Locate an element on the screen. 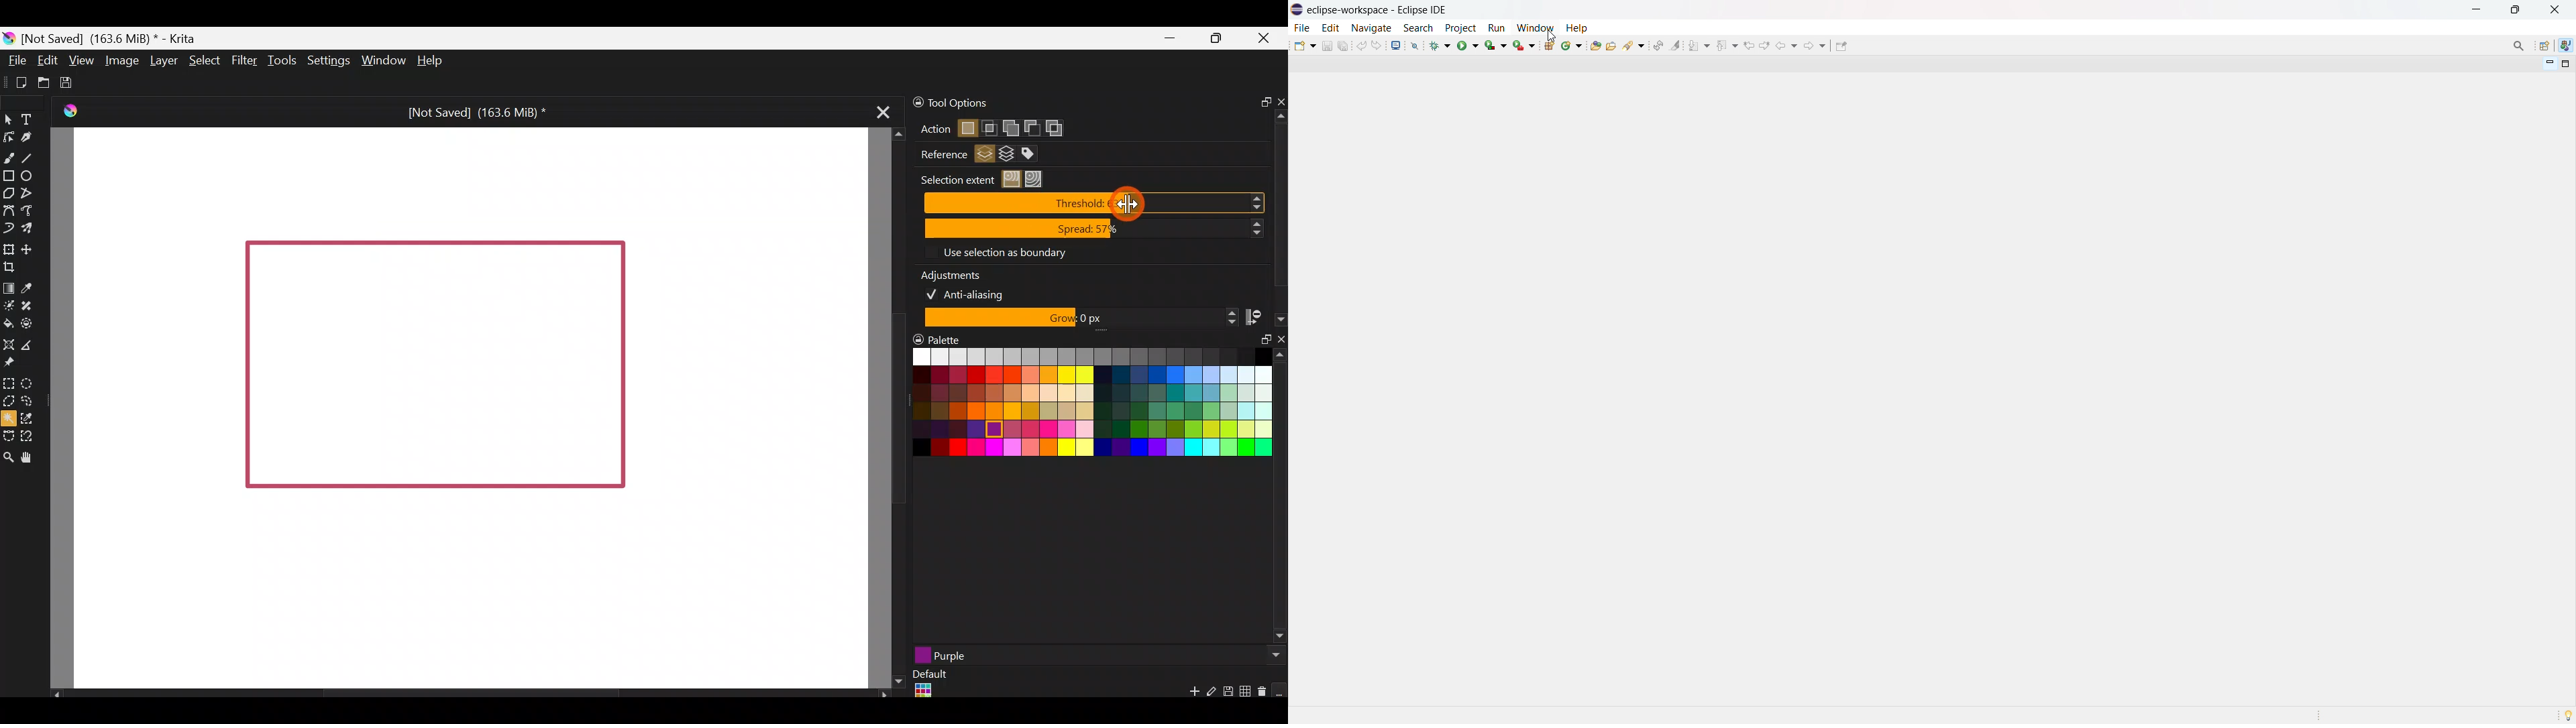 This screenshot has width=2576, height=728. Scroll bar is located at coordinates (889, 408).